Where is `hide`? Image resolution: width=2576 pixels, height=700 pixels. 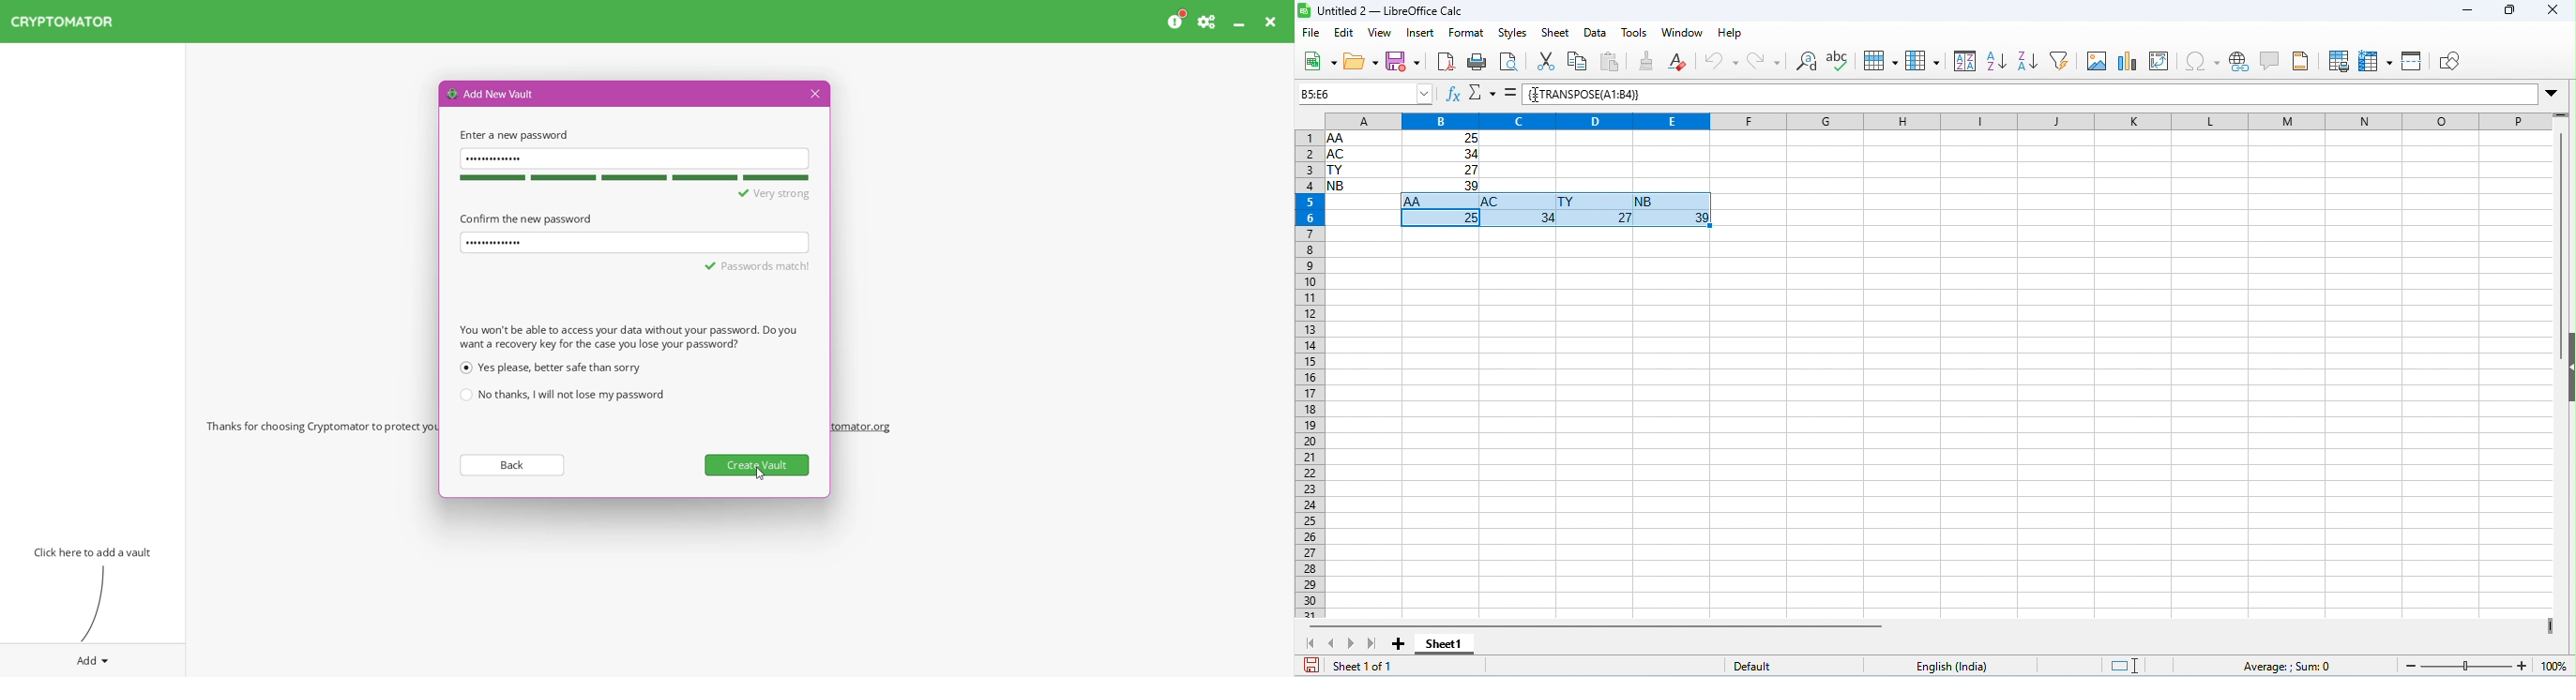
hide is located at coordinates (2568, 366).